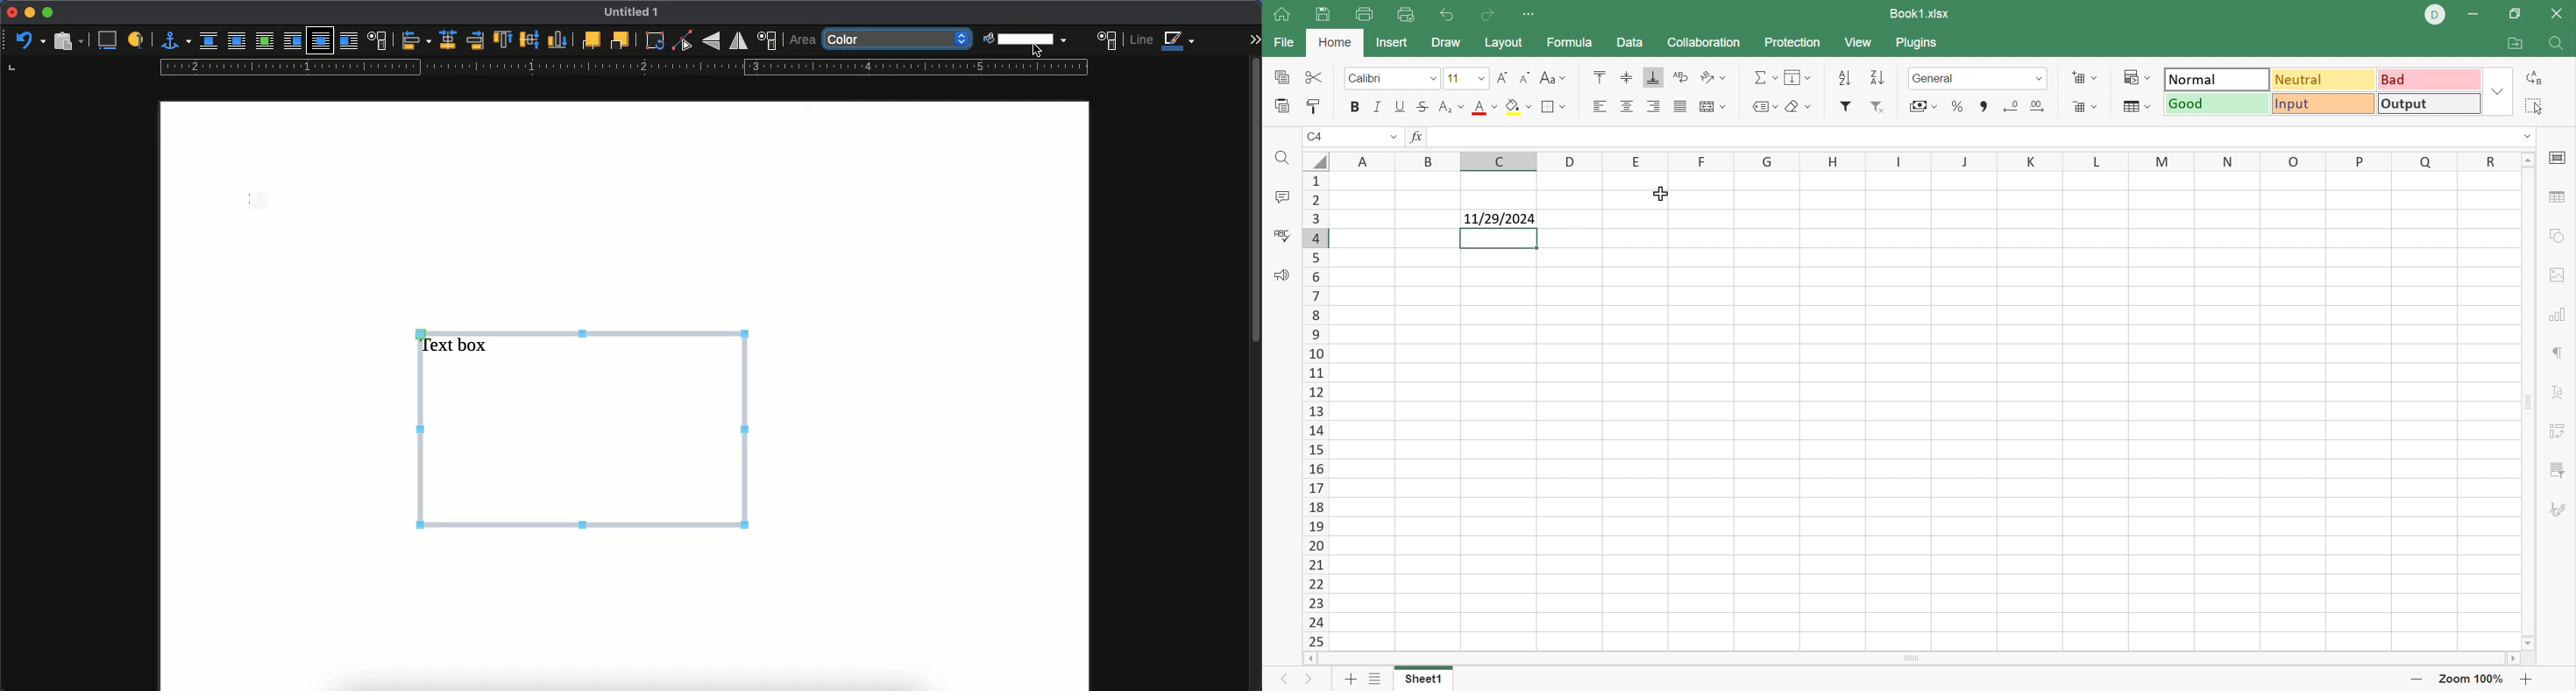 This screenshot has width=2576, height=700. What do you see at coordinates (2559, 16) in the screenshot?
I see `Close` at bounding box center [2559, 16].